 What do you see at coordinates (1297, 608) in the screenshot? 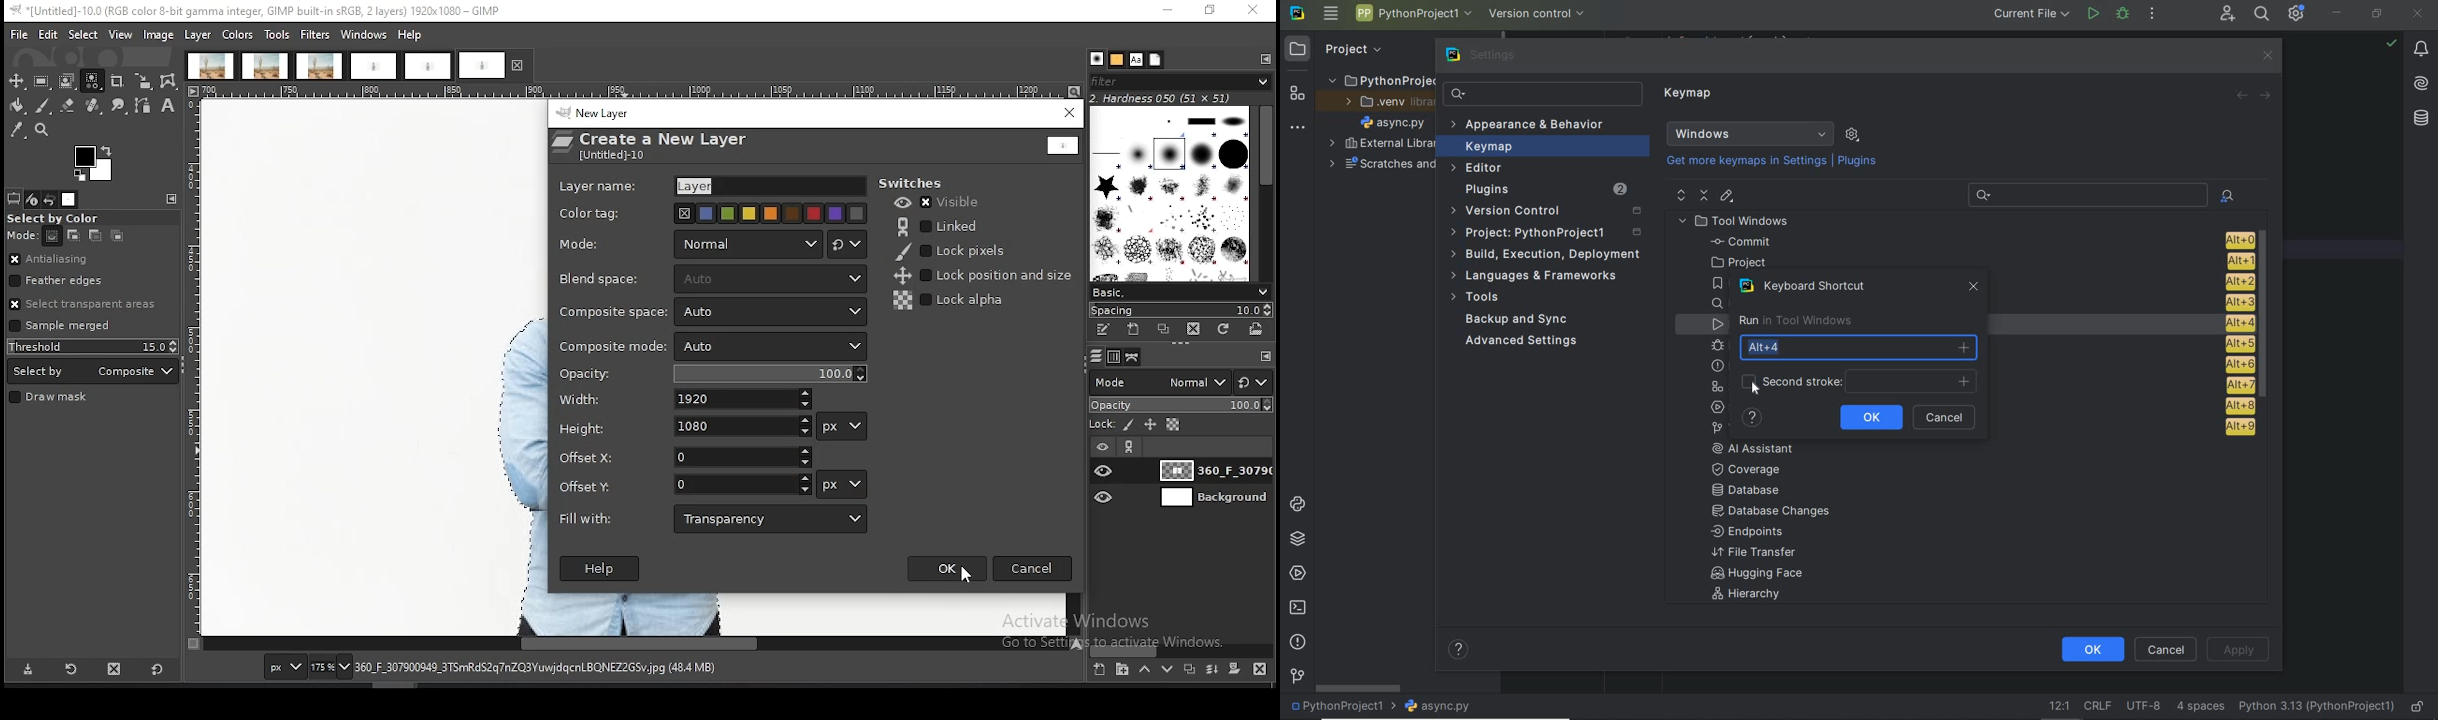
I see `terminal` at bounding box center [1297, 608].